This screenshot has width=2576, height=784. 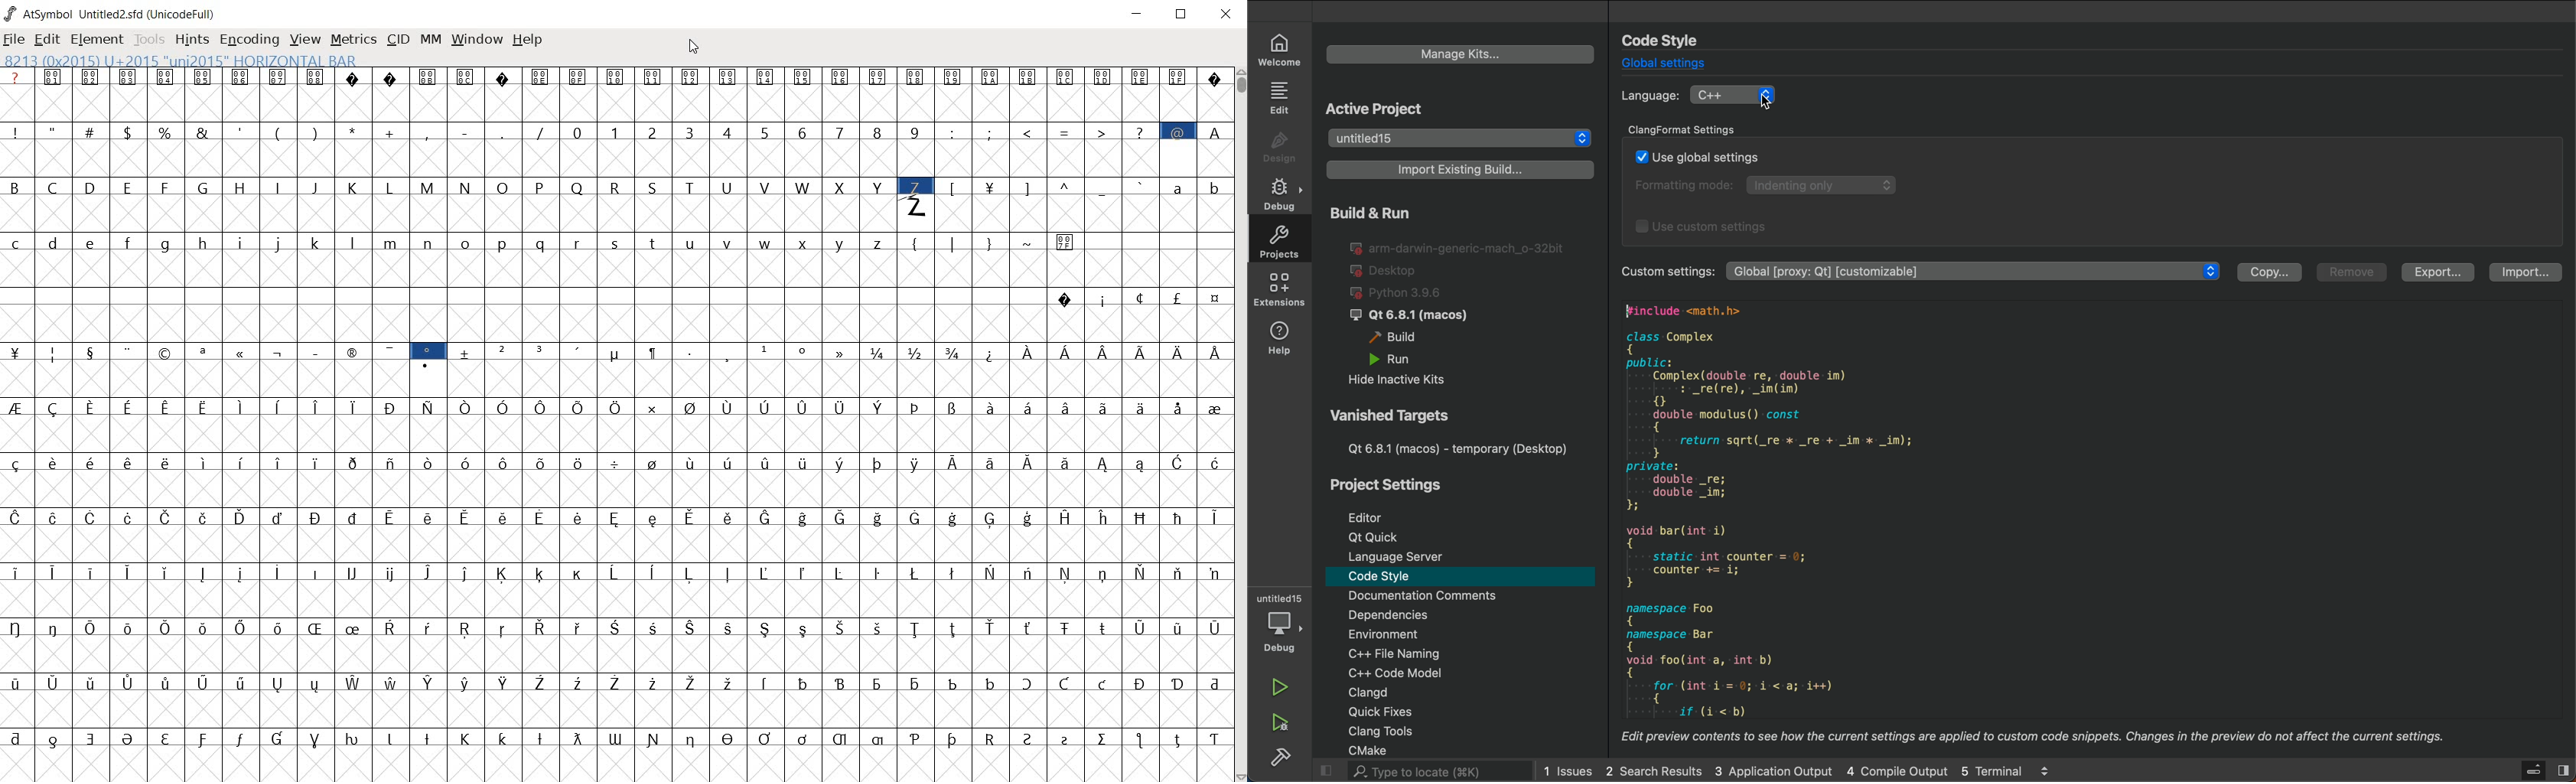 I want to click on import a build, so click(x=1457, y=170).